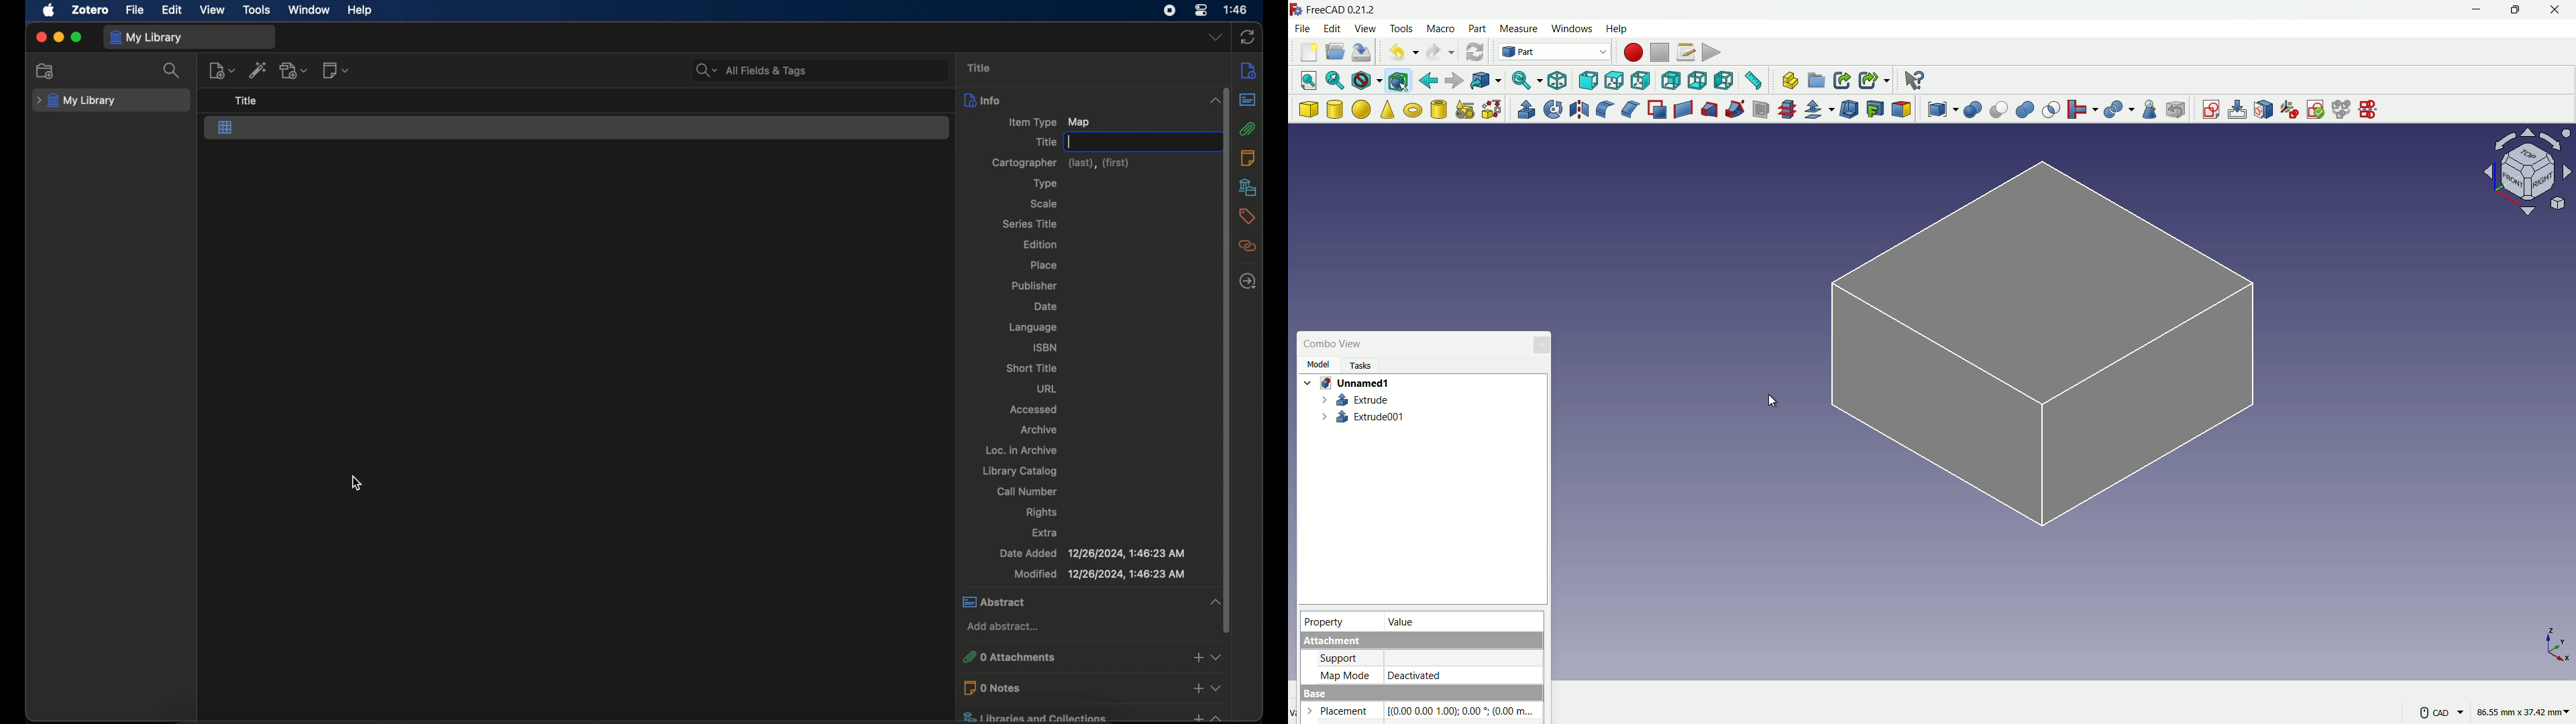 This screenshot has height=728, width=2576. Describe the element at coordinates (1441, 29) in the screenshot. I see `macro` at that location.